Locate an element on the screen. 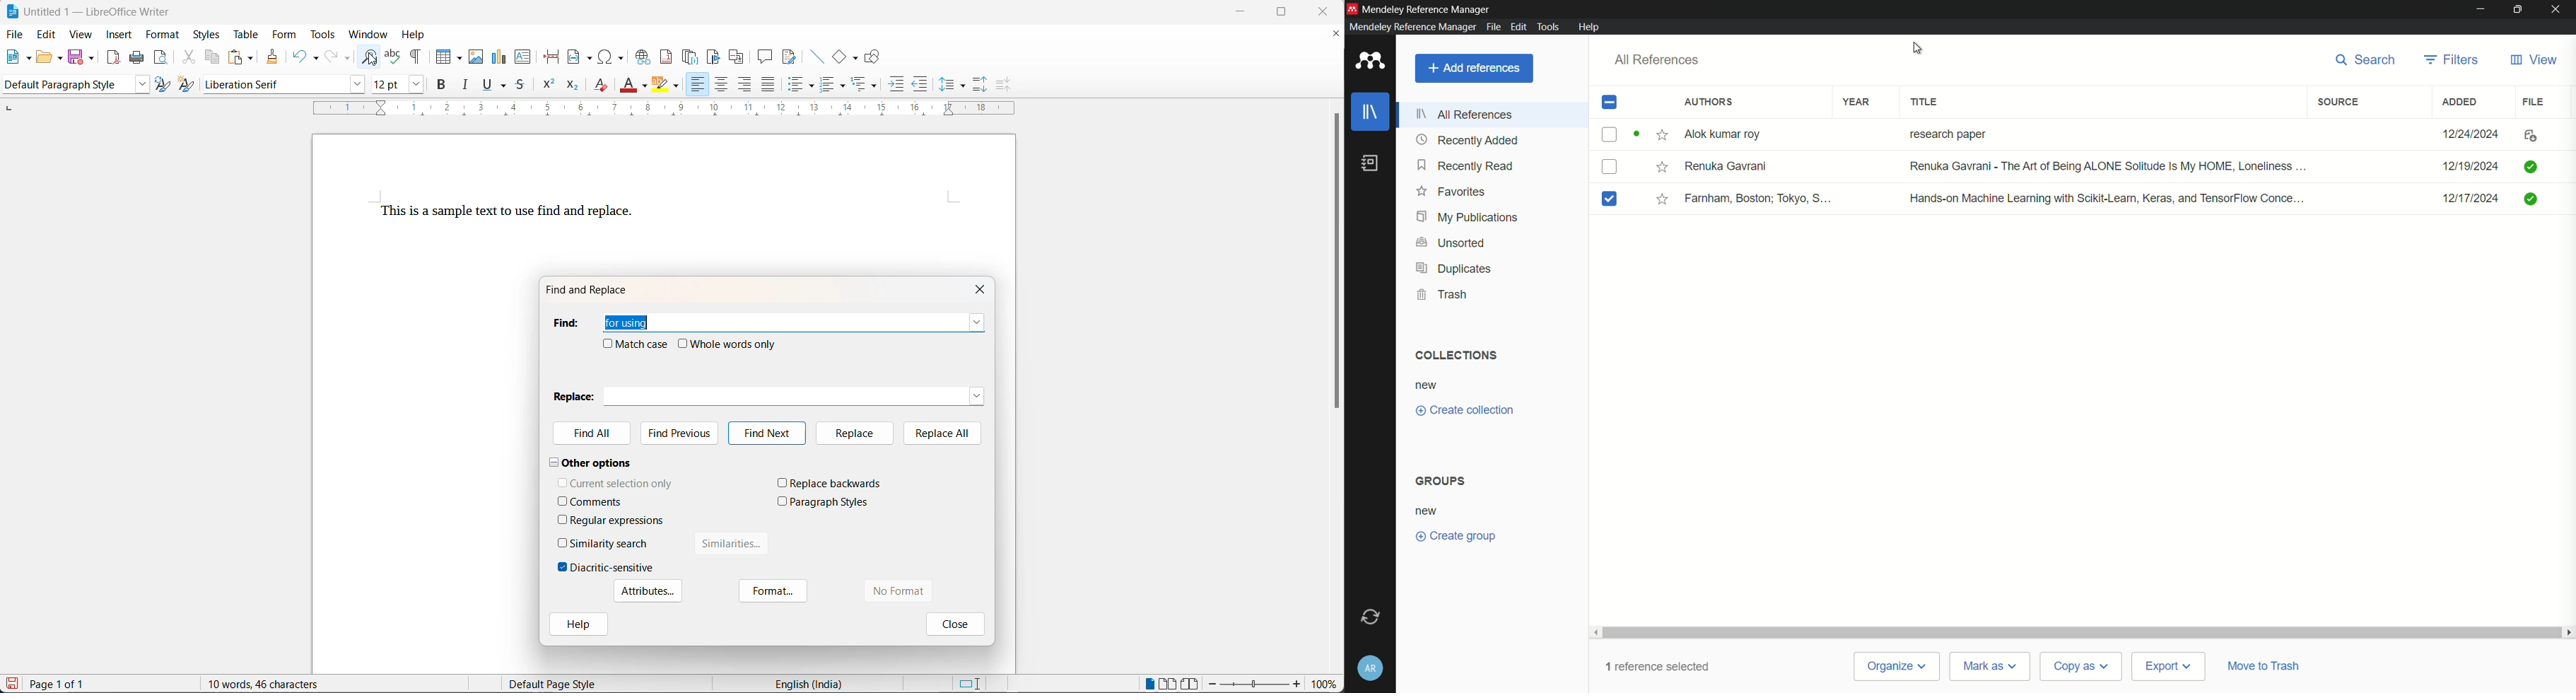 The image size is (2576, 700). clear direct formatting is located at coordinates (600, 88).